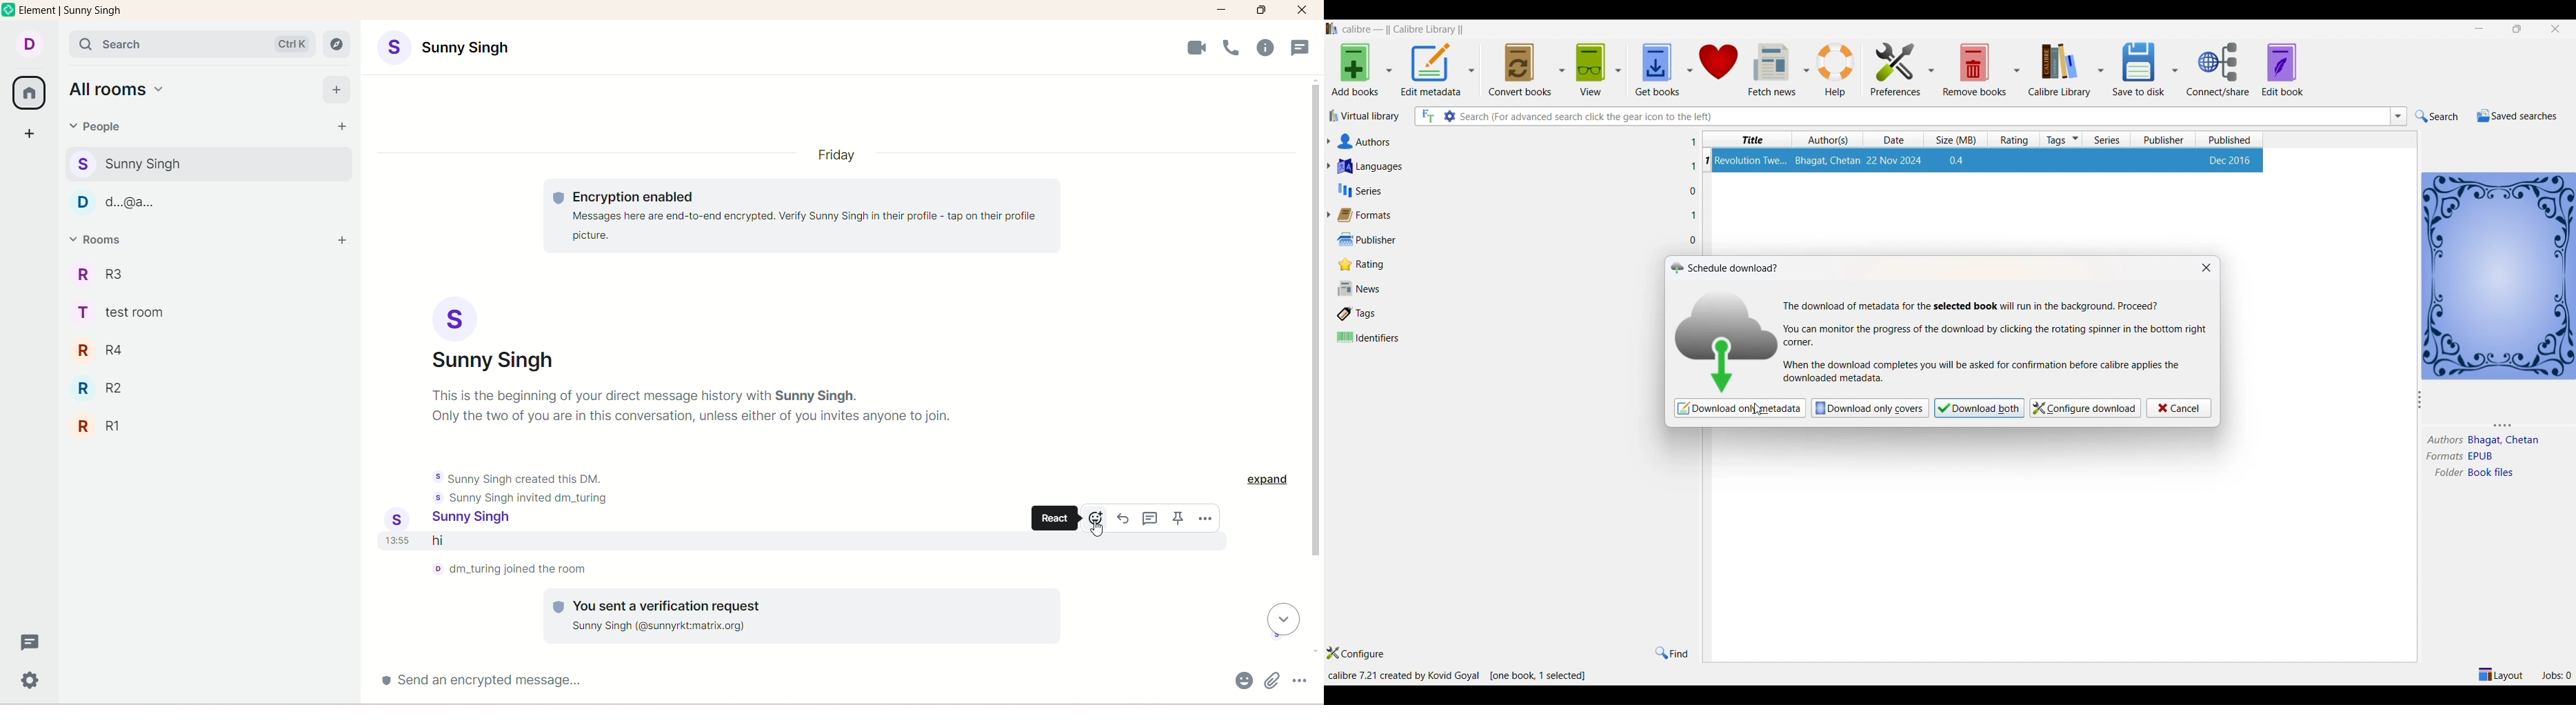  Describe the element at coordinates (1261, 10) in the screenshot. I see `maximize` at that location.